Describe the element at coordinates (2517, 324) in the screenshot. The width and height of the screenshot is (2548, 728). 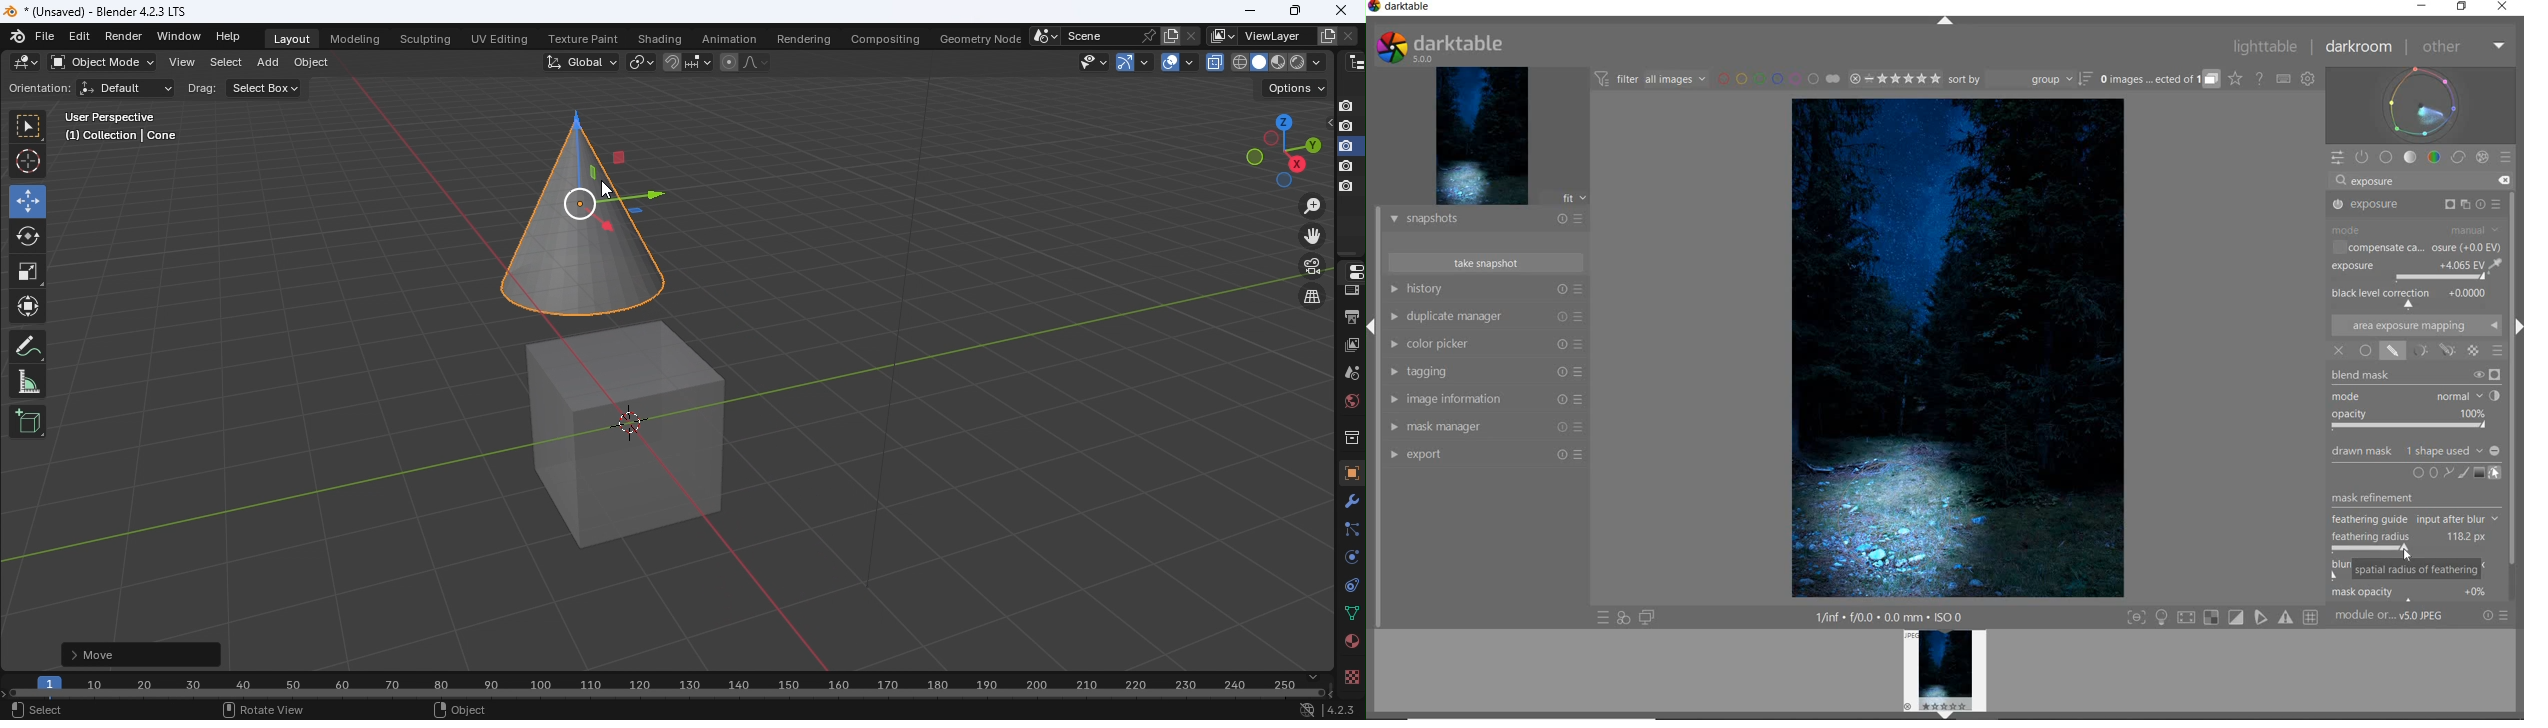
I see `Expand/Collapse` at that location.